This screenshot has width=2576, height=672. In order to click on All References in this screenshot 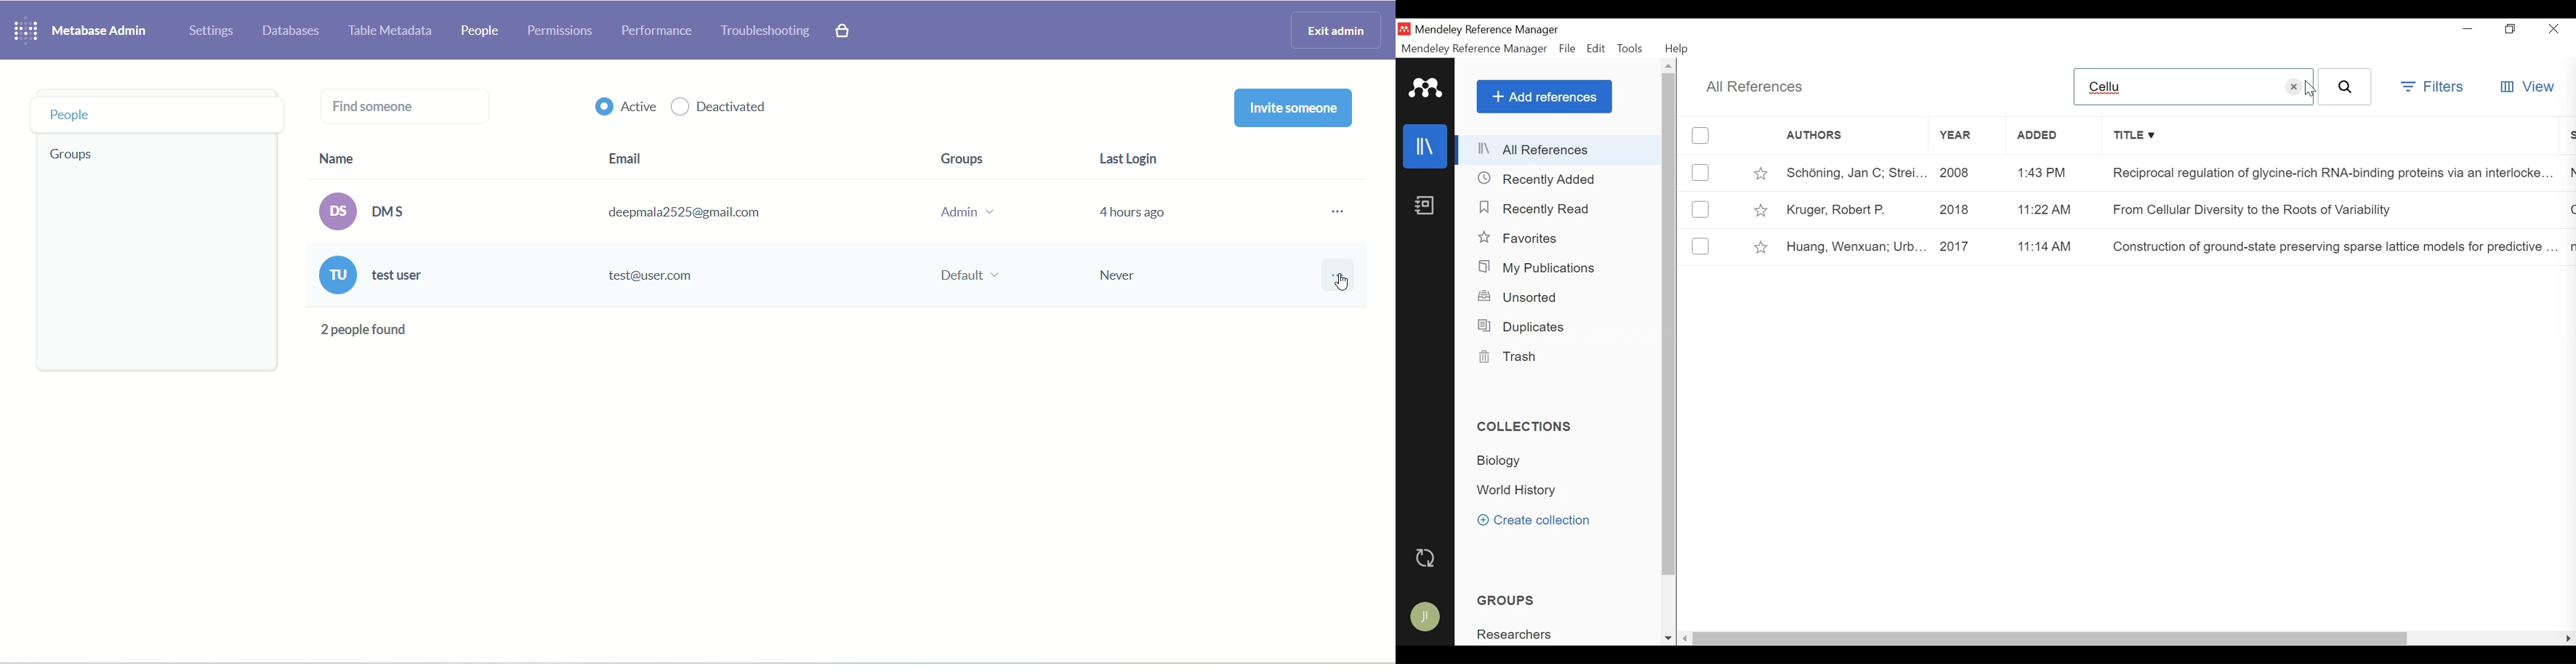, I will do `click(1756, 88)`.